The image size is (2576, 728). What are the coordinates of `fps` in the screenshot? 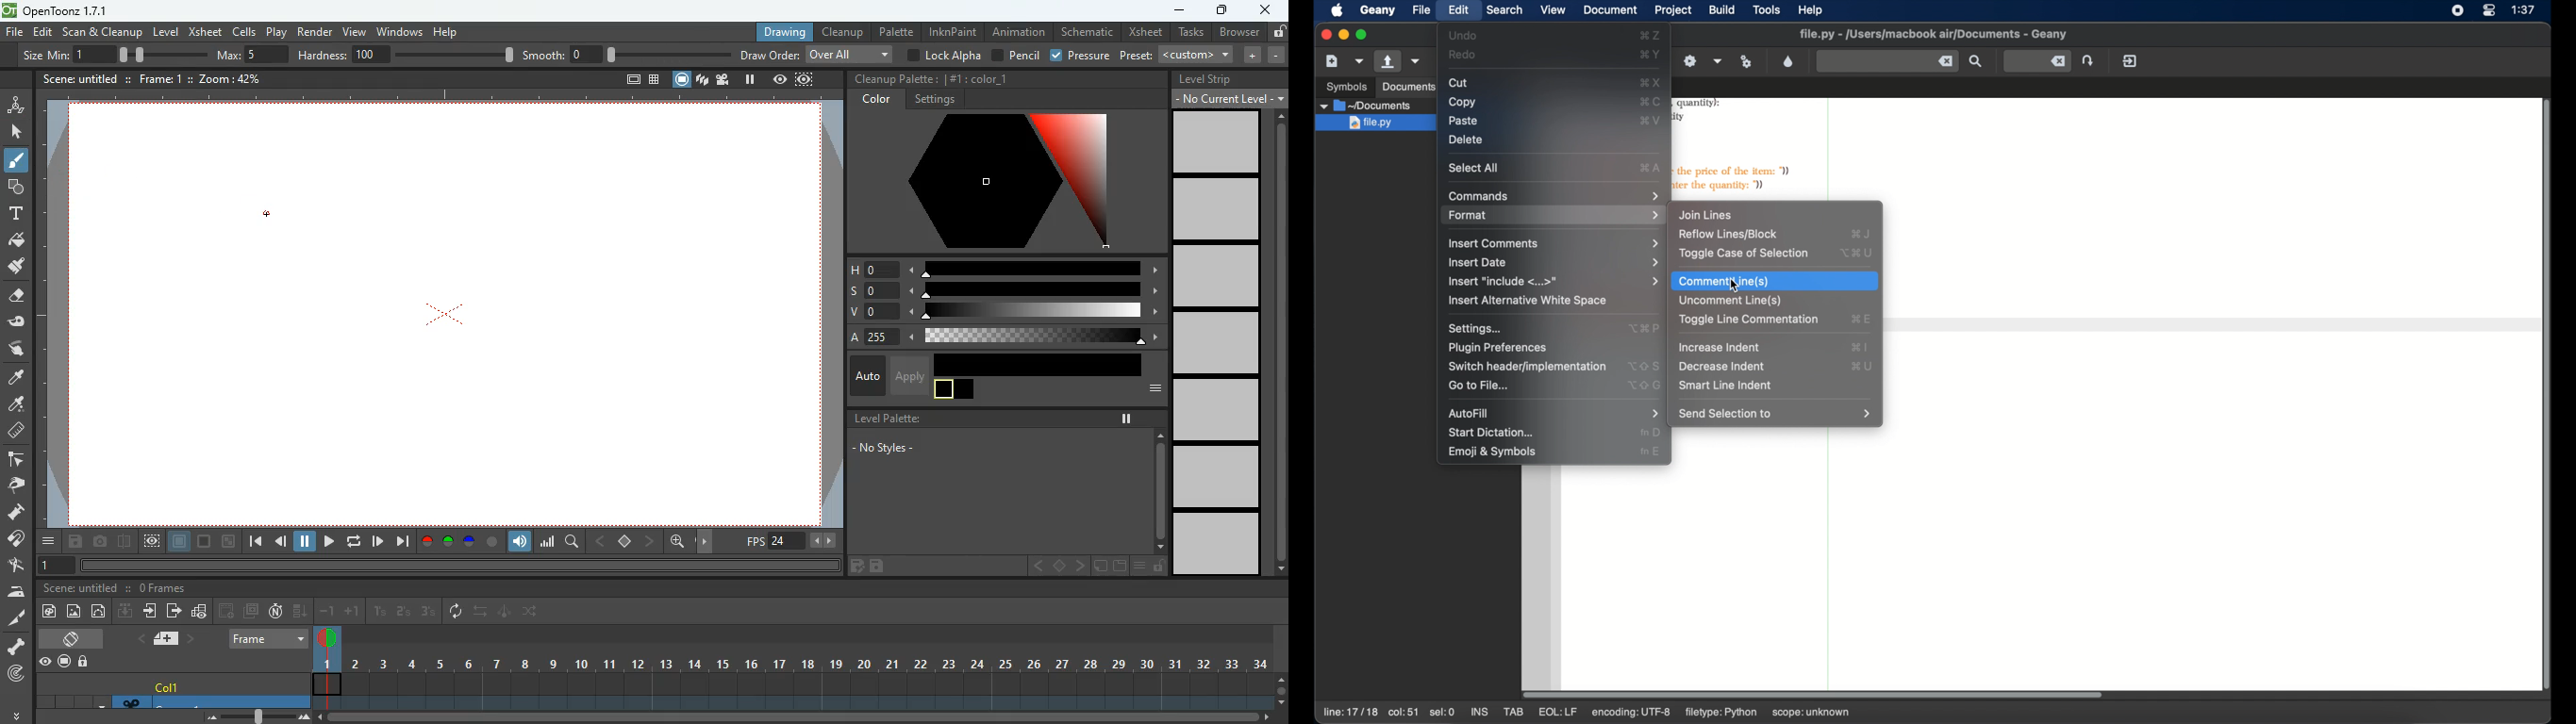 It's located at (792, 541).